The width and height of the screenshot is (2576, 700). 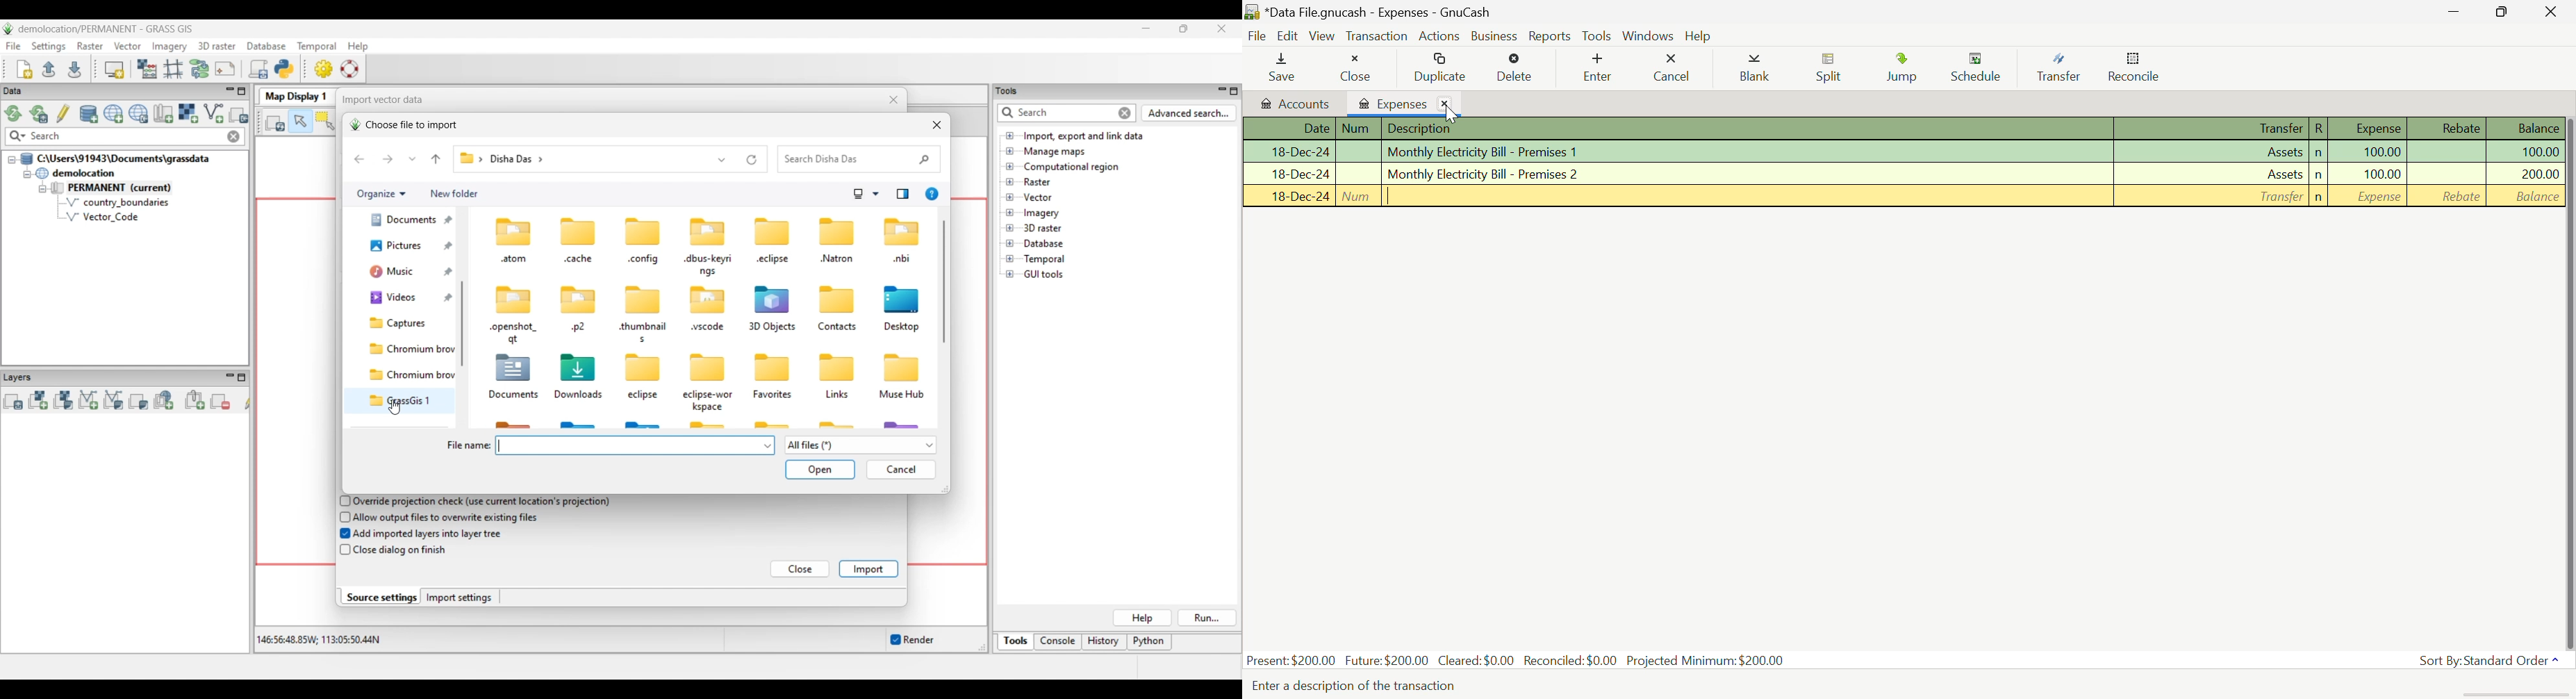 I want to click on Select another import option, so click(x=238, y=115).